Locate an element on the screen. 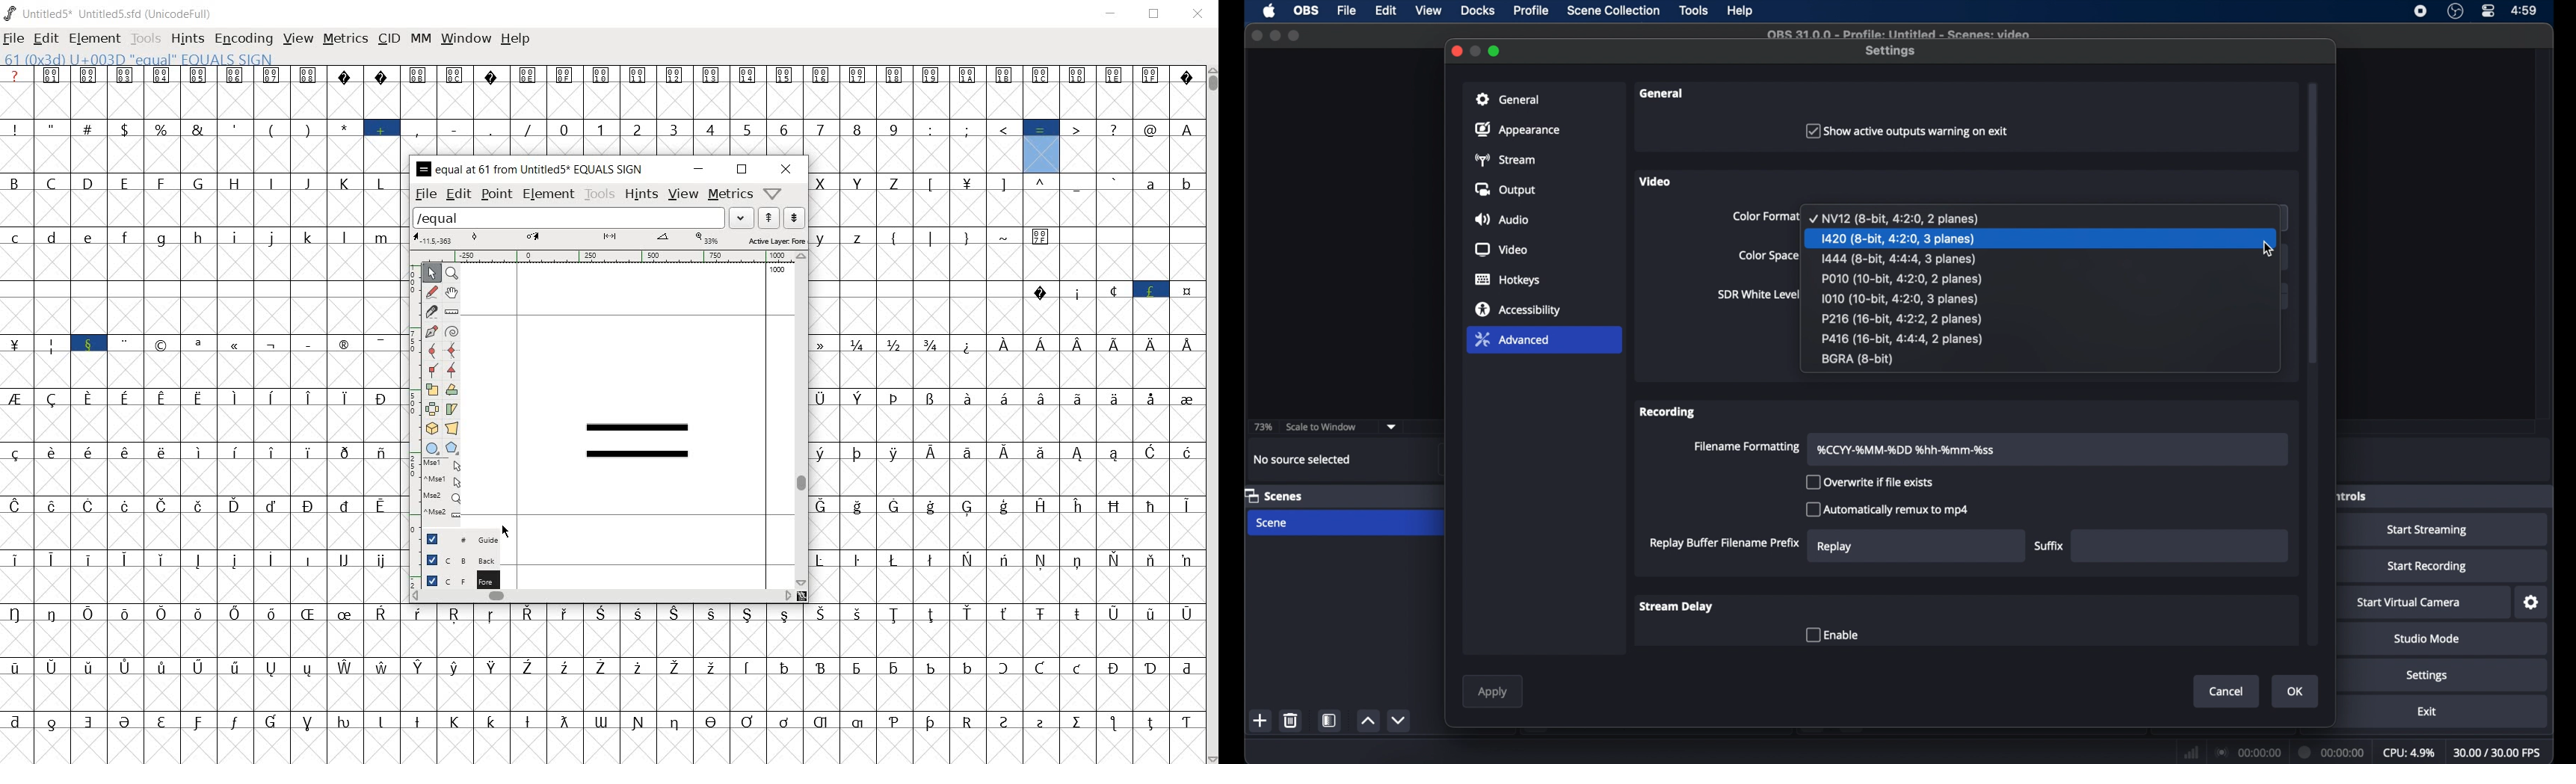 Image resolution: width=2576 pixels, height=784 pixels. Help/Window is located at coordinates (773, 193).